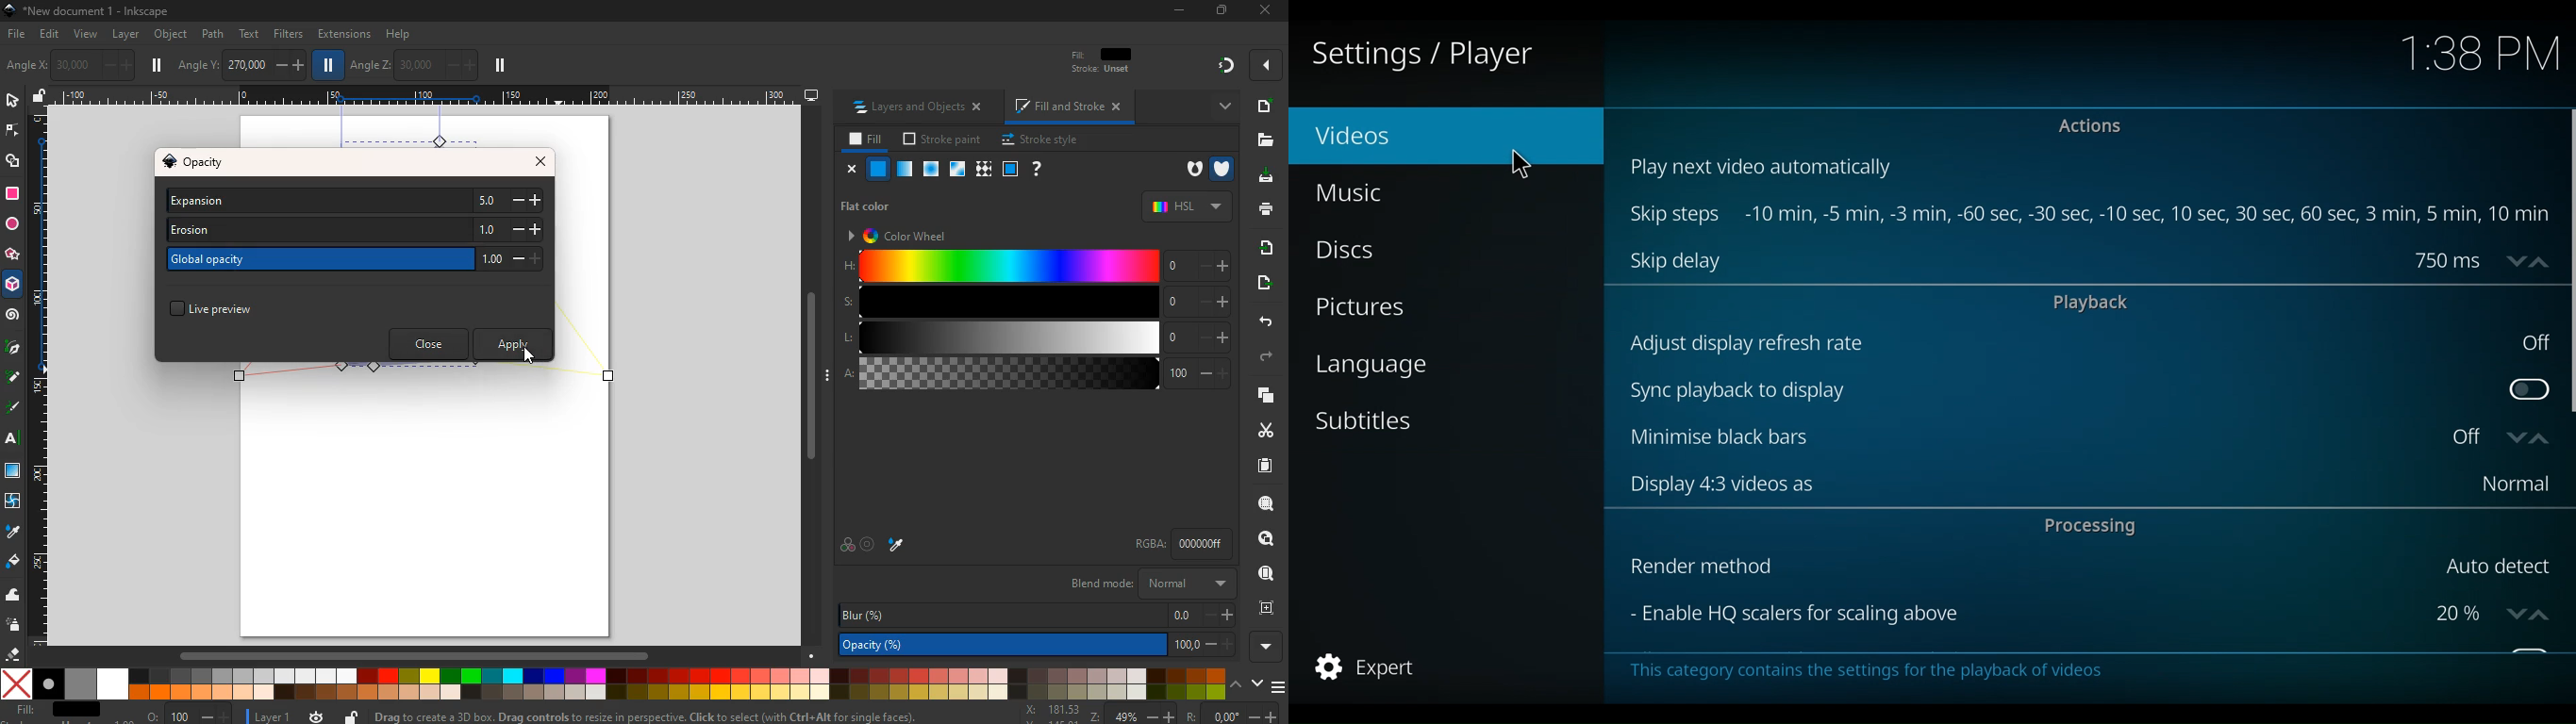 This screenshot has width=2576, height=728. What do you see at coordinates (1523, 165) in the screenshot?
I see `Cursor` at bounding box center [1523, 165].